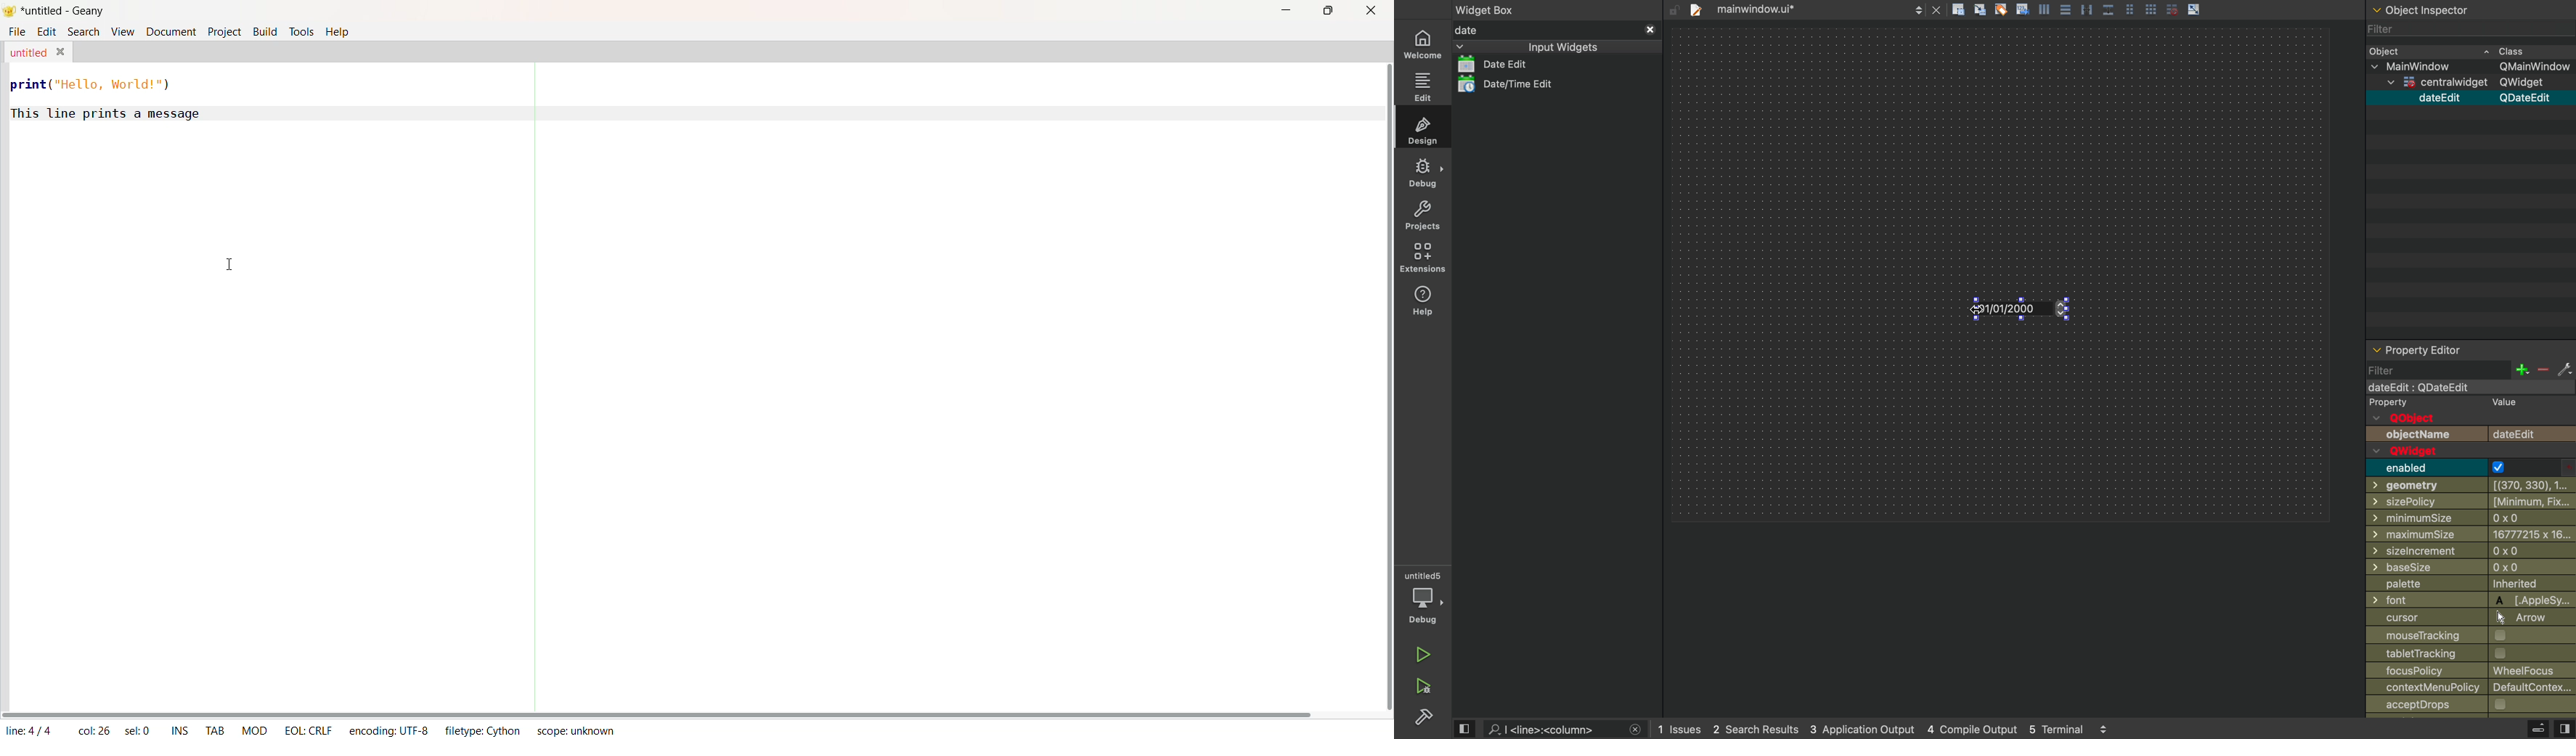 The height and width of the screenshot is (756, 2576). I want to click on q object, so click(2412, 419).